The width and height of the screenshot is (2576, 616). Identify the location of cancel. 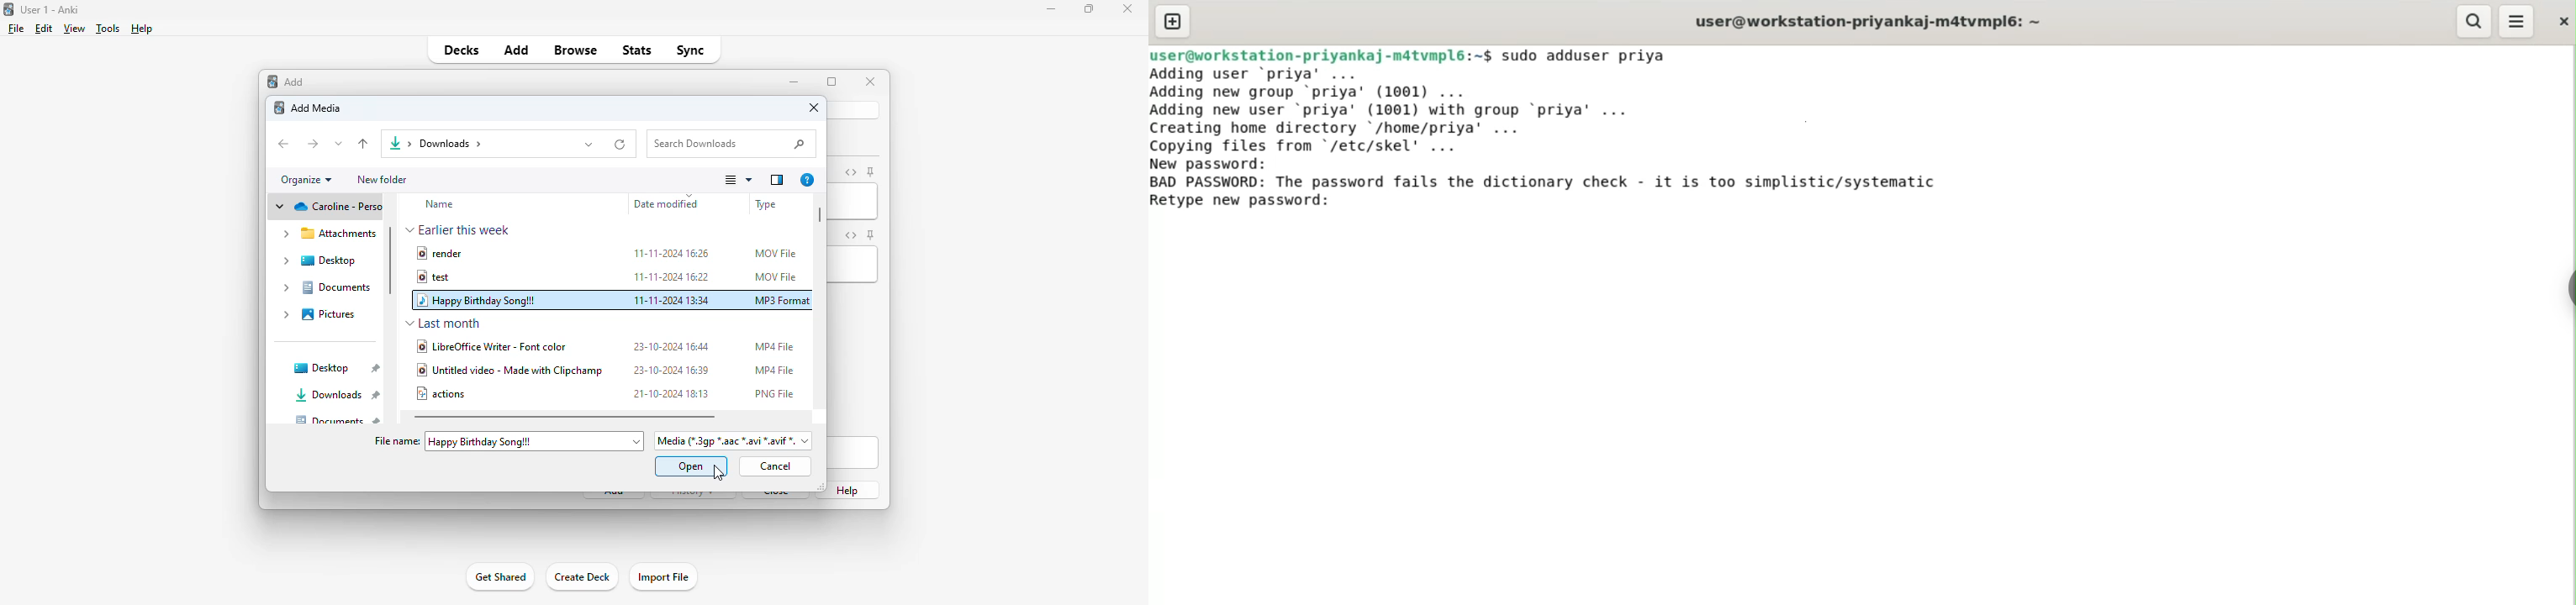
(773, 466).